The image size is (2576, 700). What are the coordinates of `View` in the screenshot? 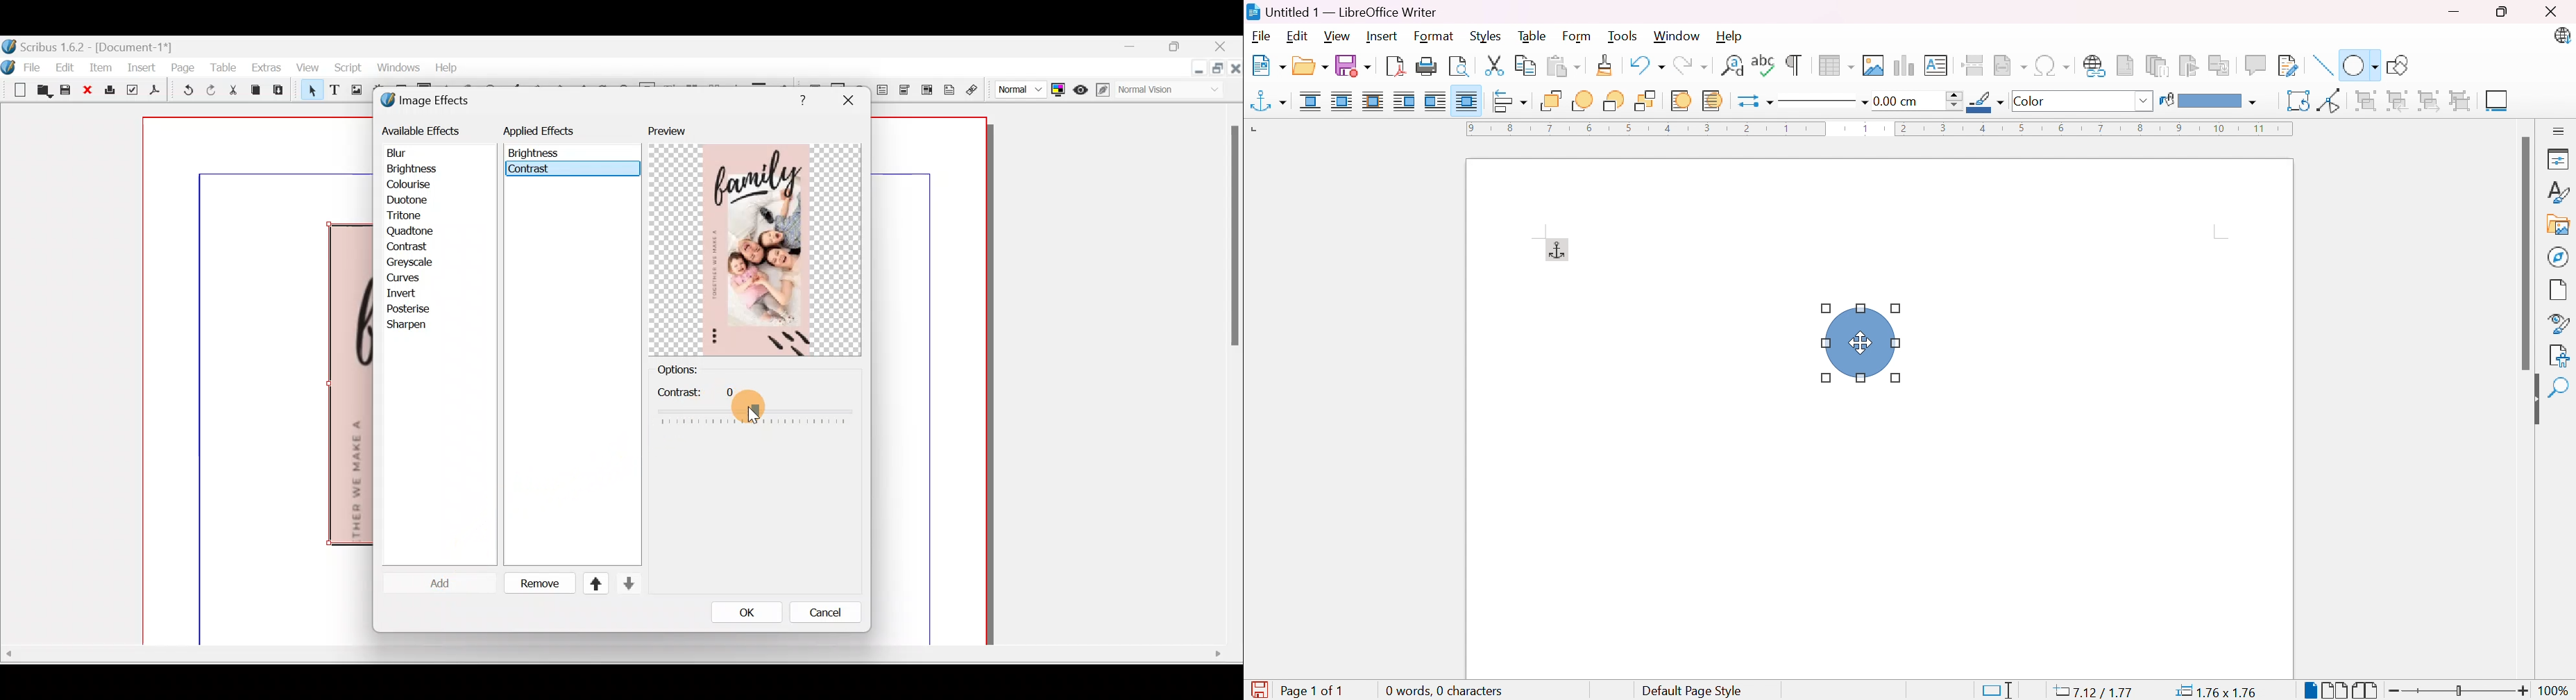 It's located at (1337, 35).